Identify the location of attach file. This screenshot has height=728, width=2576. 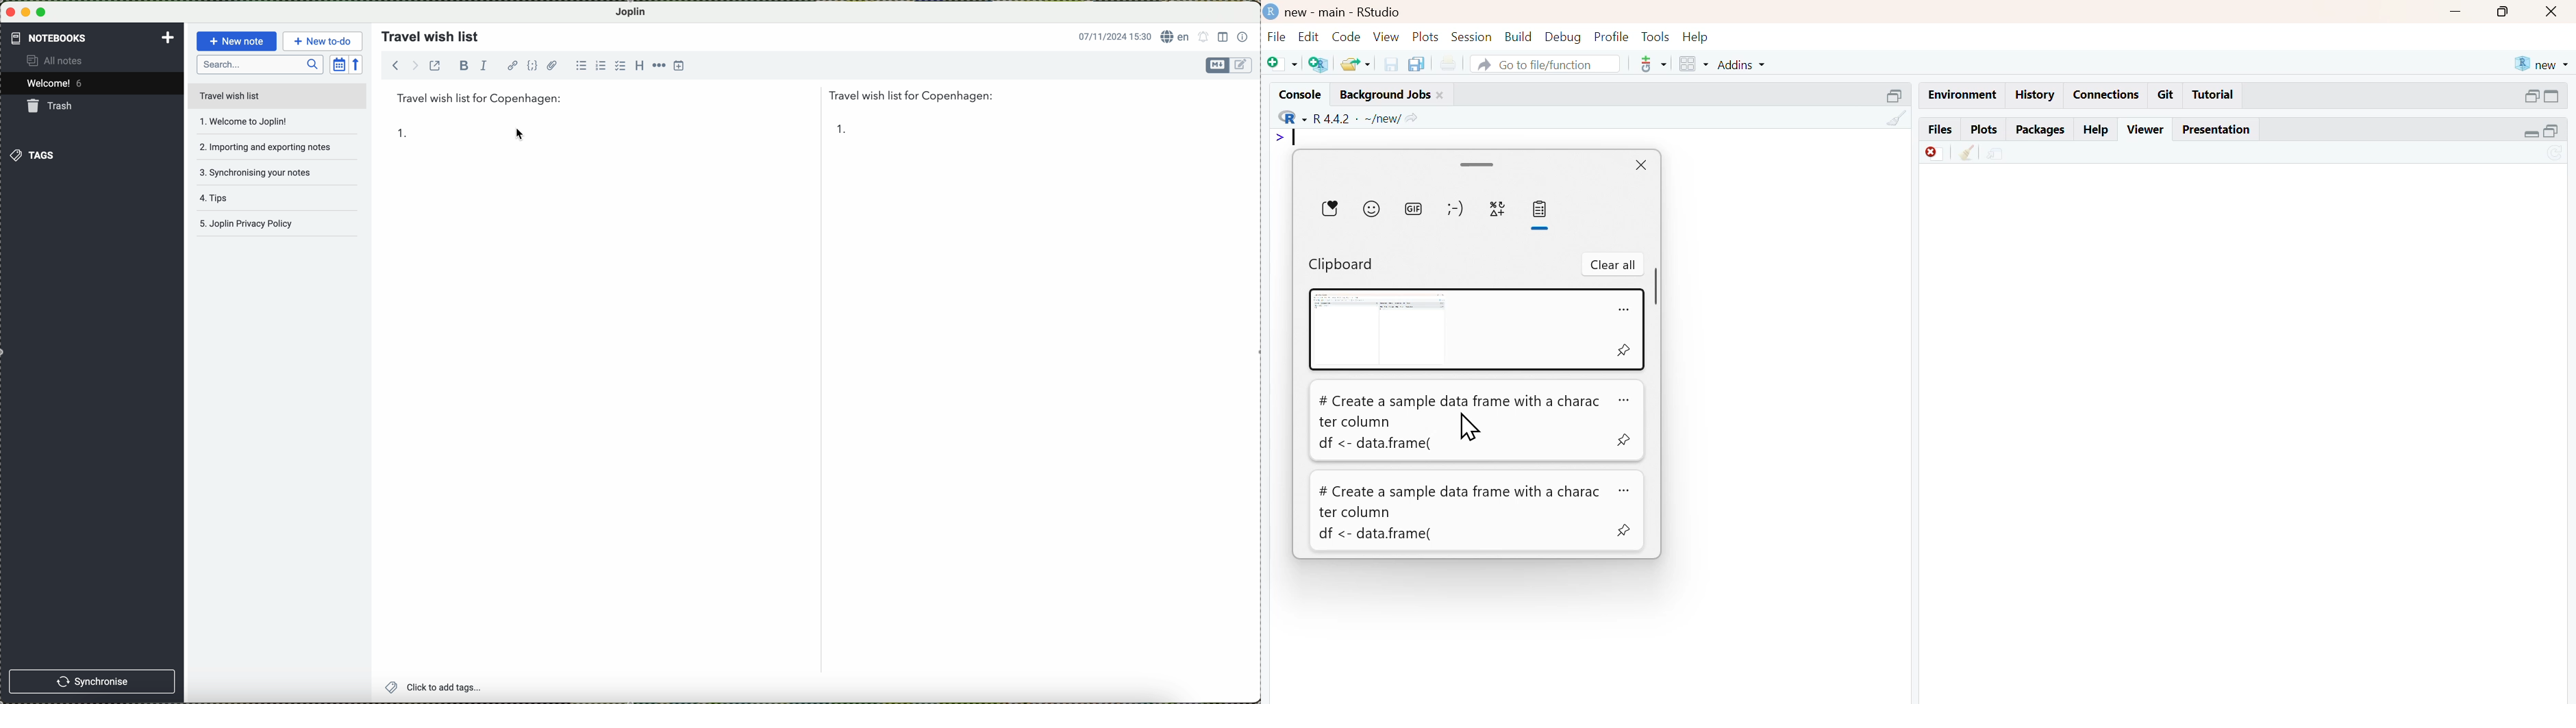
(552, 65).